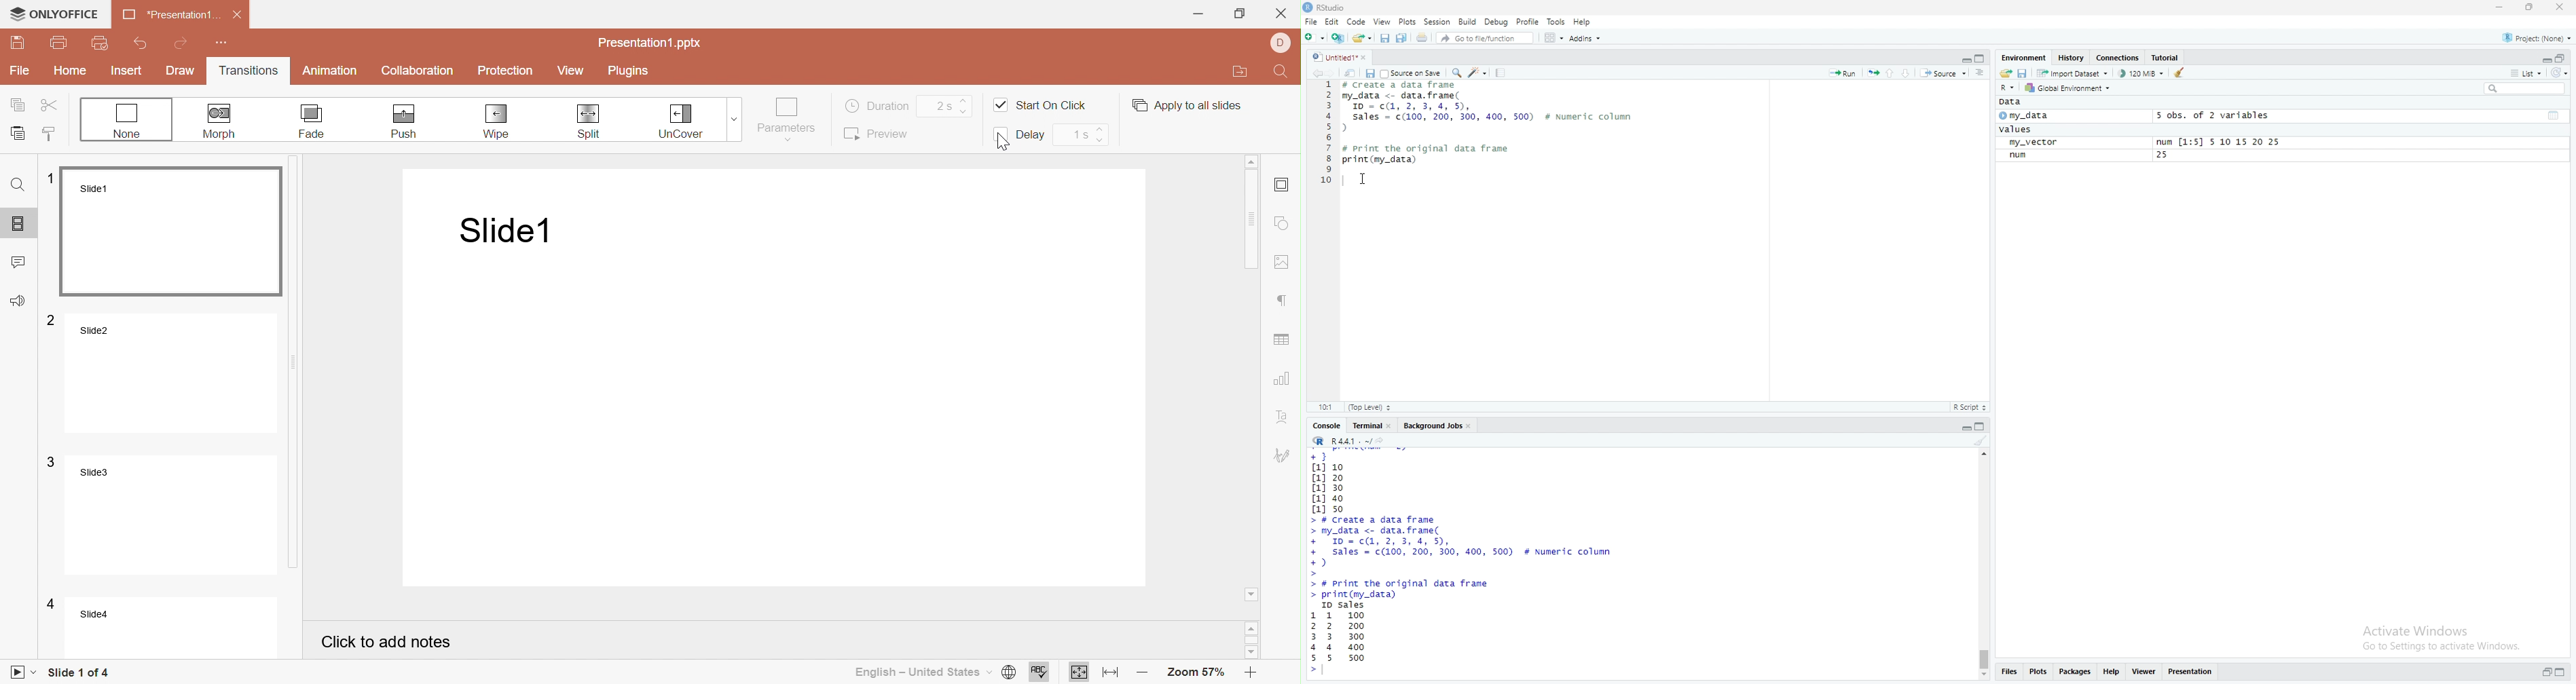 The height and width of the screenshot is (700, 2576). What do you see at coordinates (1039, 672) in the screenshot?
I see `Spell checking` at bounding box center [1039, 672].